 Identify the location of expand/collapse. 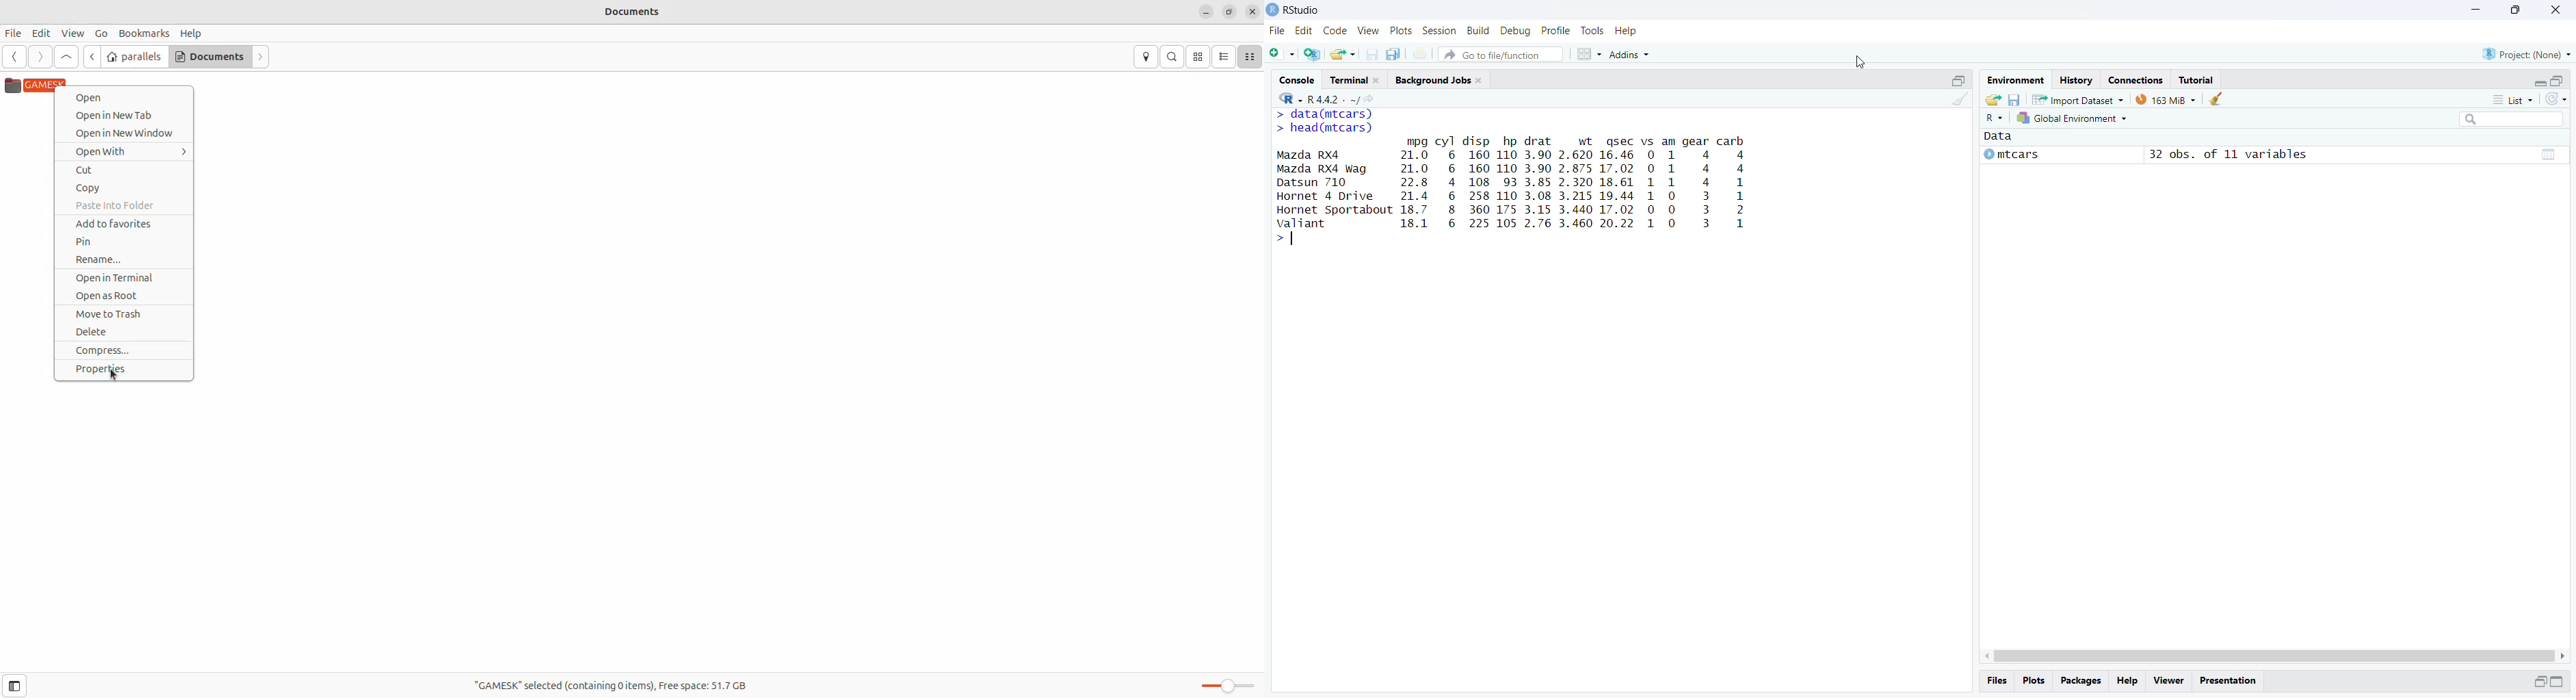
(2558, 681).